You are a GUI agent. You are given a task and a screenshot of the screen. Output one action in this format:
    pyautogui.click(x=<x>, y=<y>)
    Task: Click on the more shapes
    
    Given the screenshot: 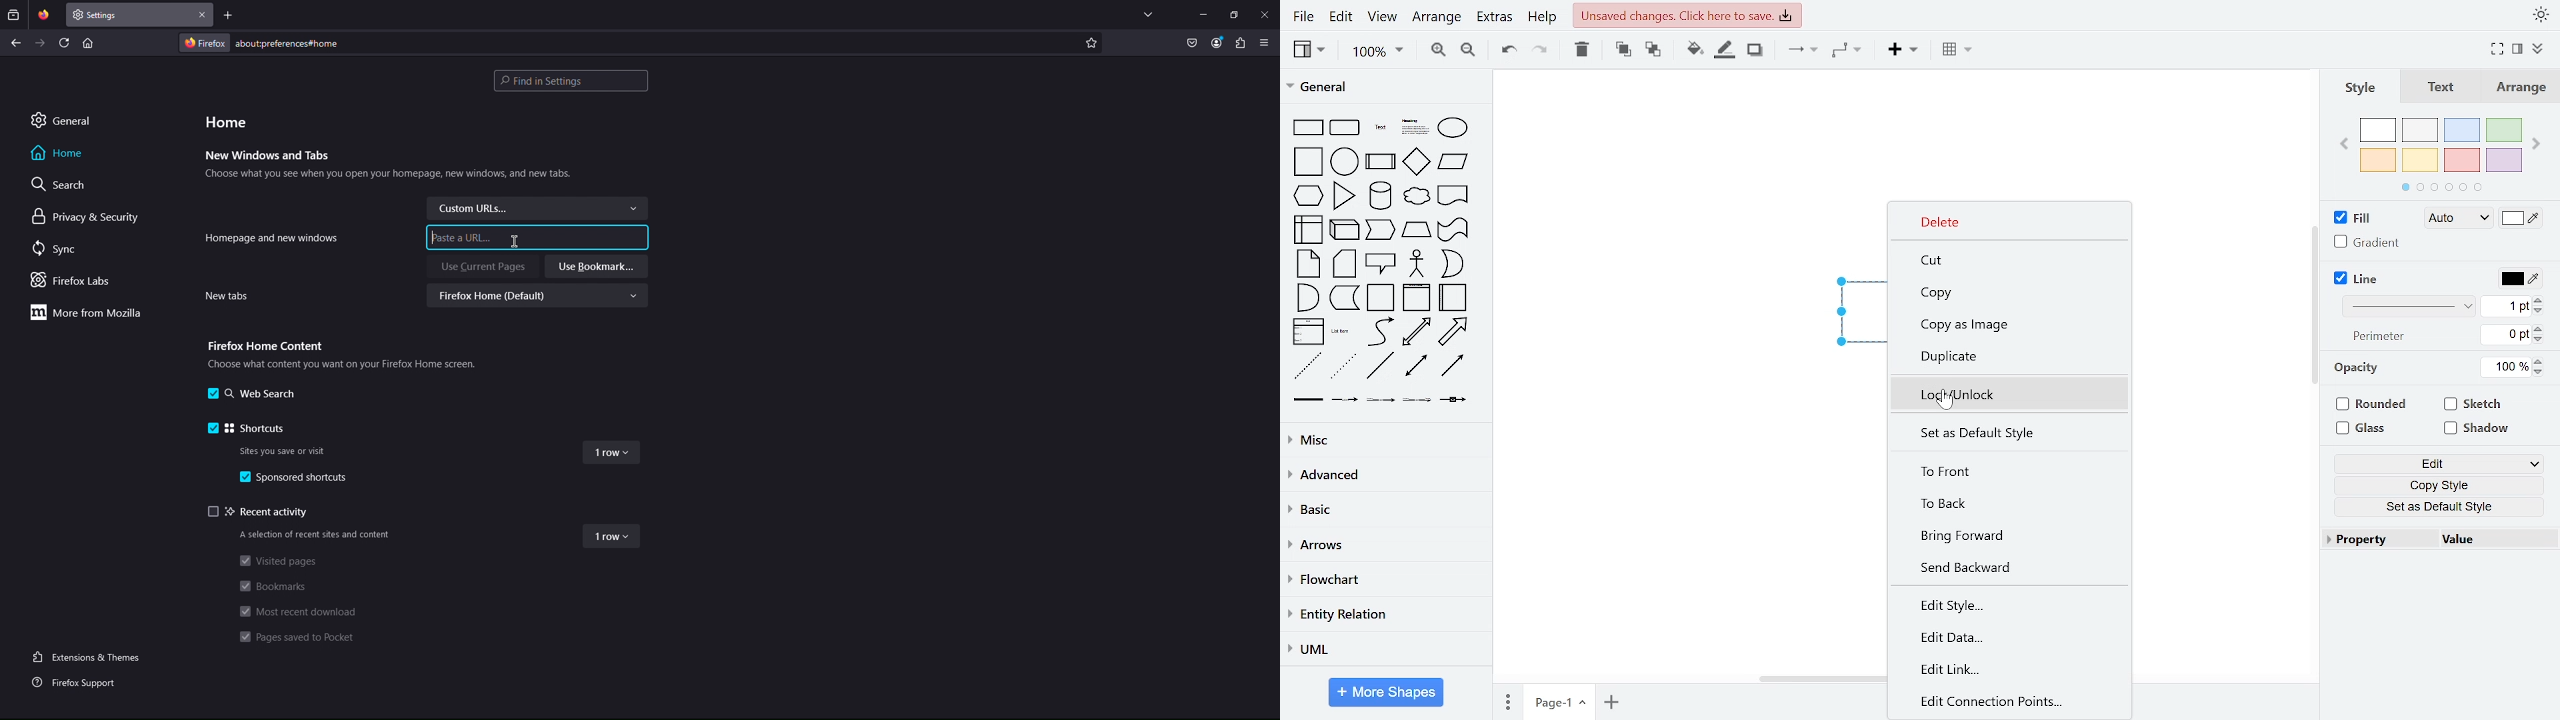 What is the action you would take?
    pyautogui.click(x=1388, y=692)
    